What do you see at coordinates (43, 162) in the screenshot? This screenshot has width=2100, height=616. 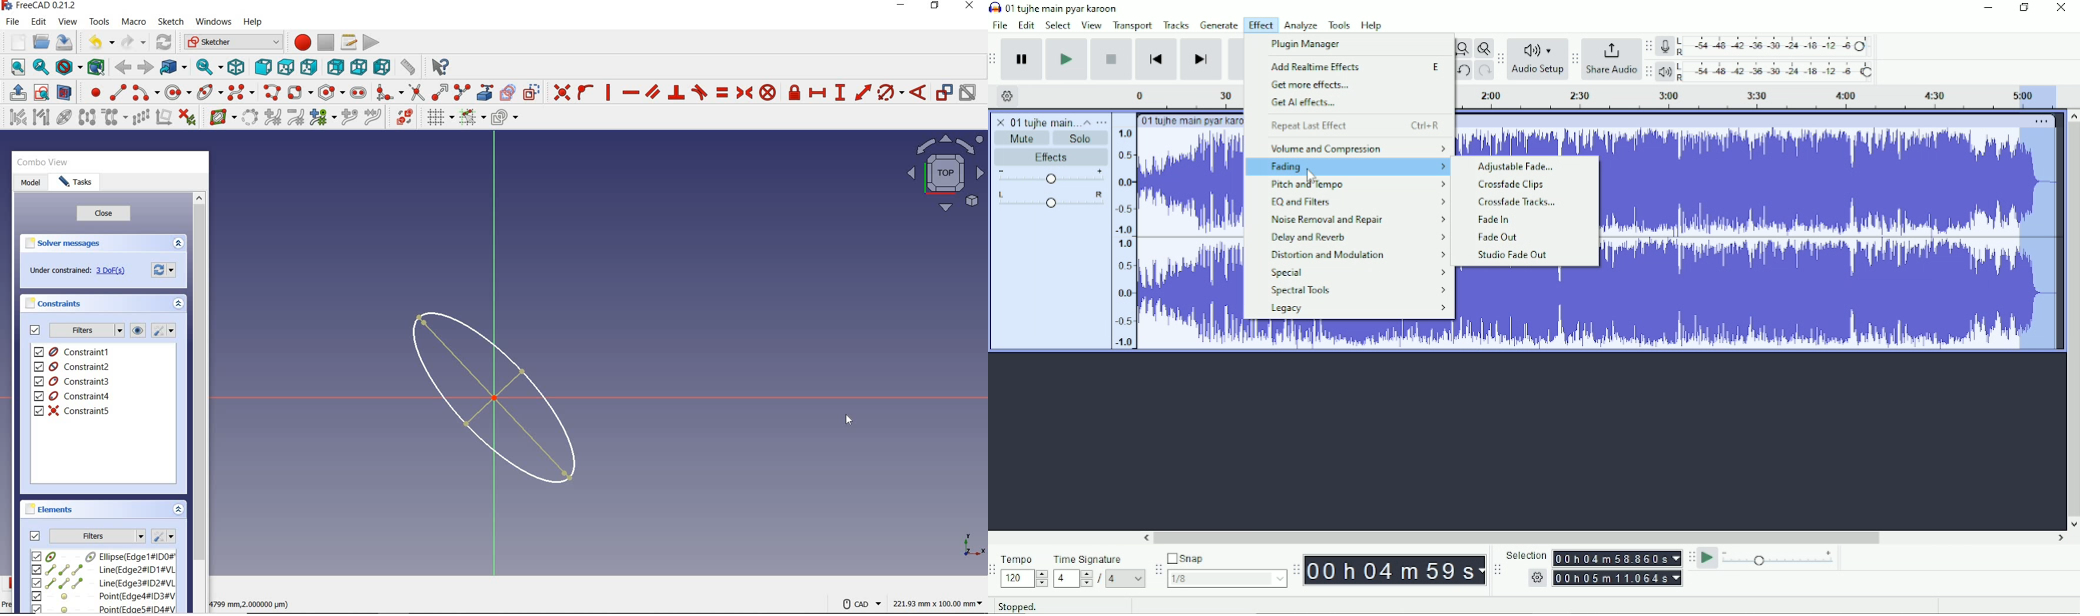 I see `combo view` at bounding box center [43, 162].